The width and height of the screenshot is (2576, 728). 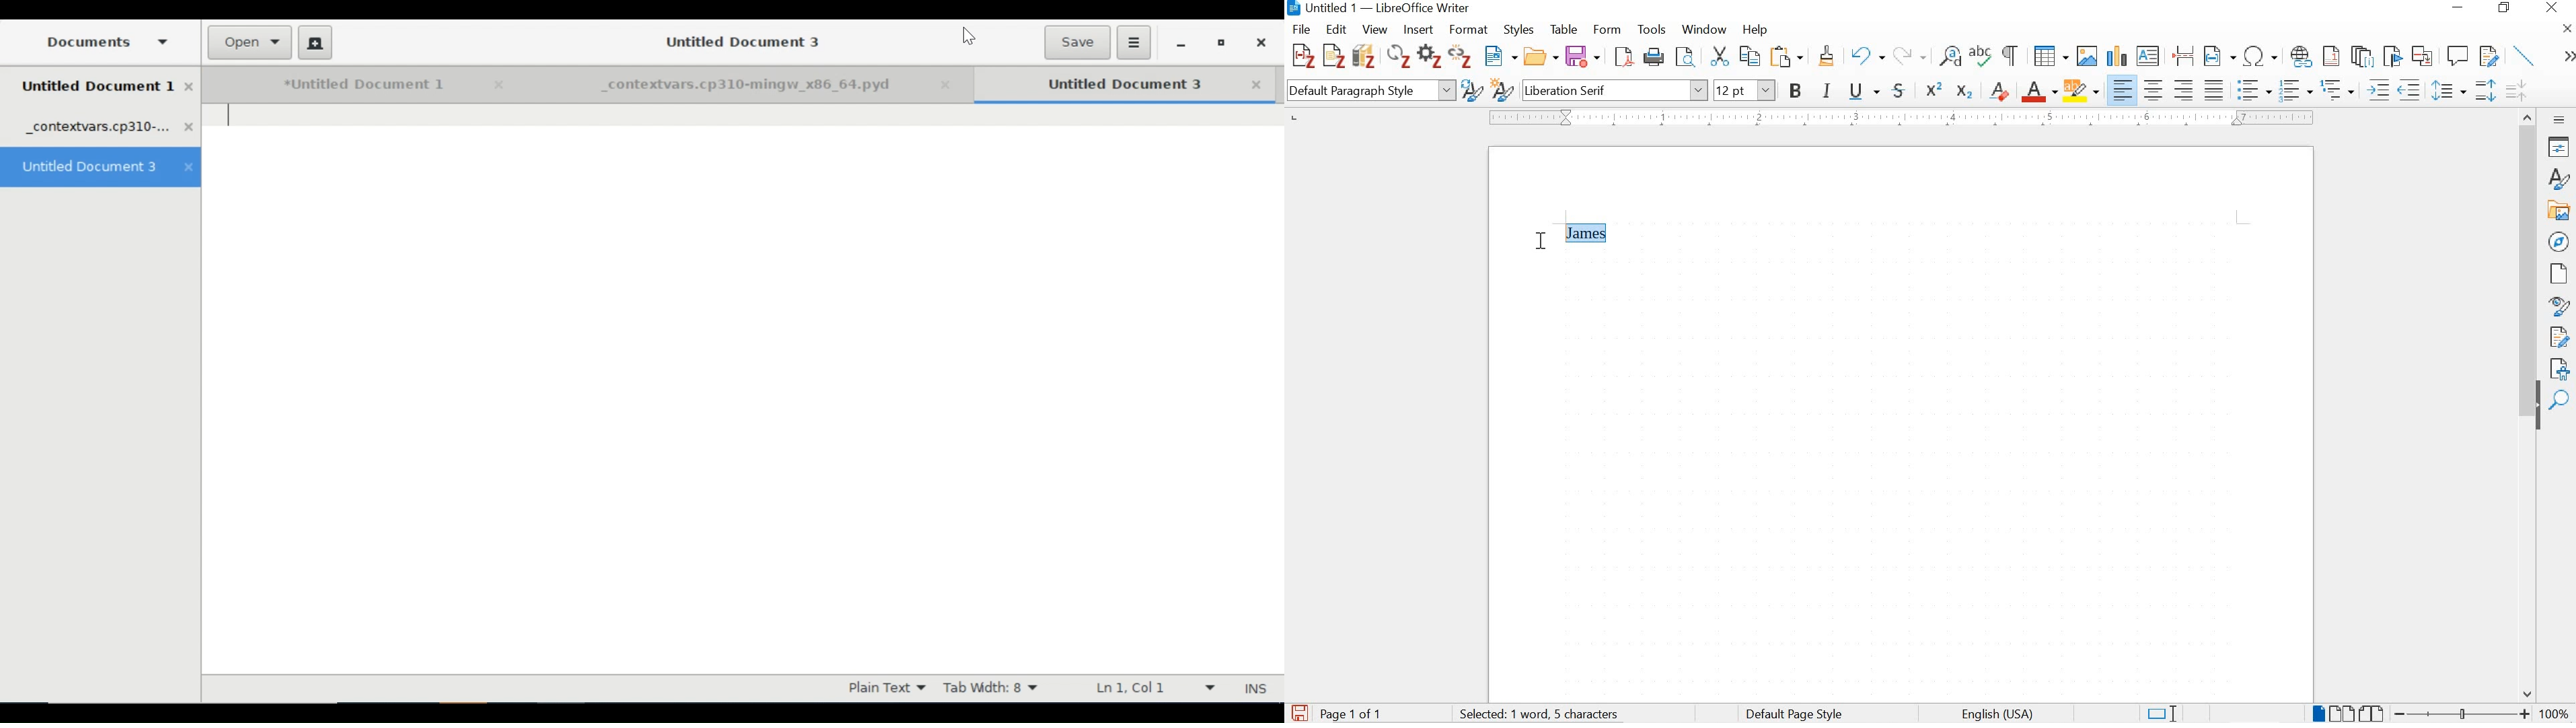 What do you see at coordinates (2423, 55) in the screenshot?
I see `insert cross-reference` at bounding box center [2423, 55].